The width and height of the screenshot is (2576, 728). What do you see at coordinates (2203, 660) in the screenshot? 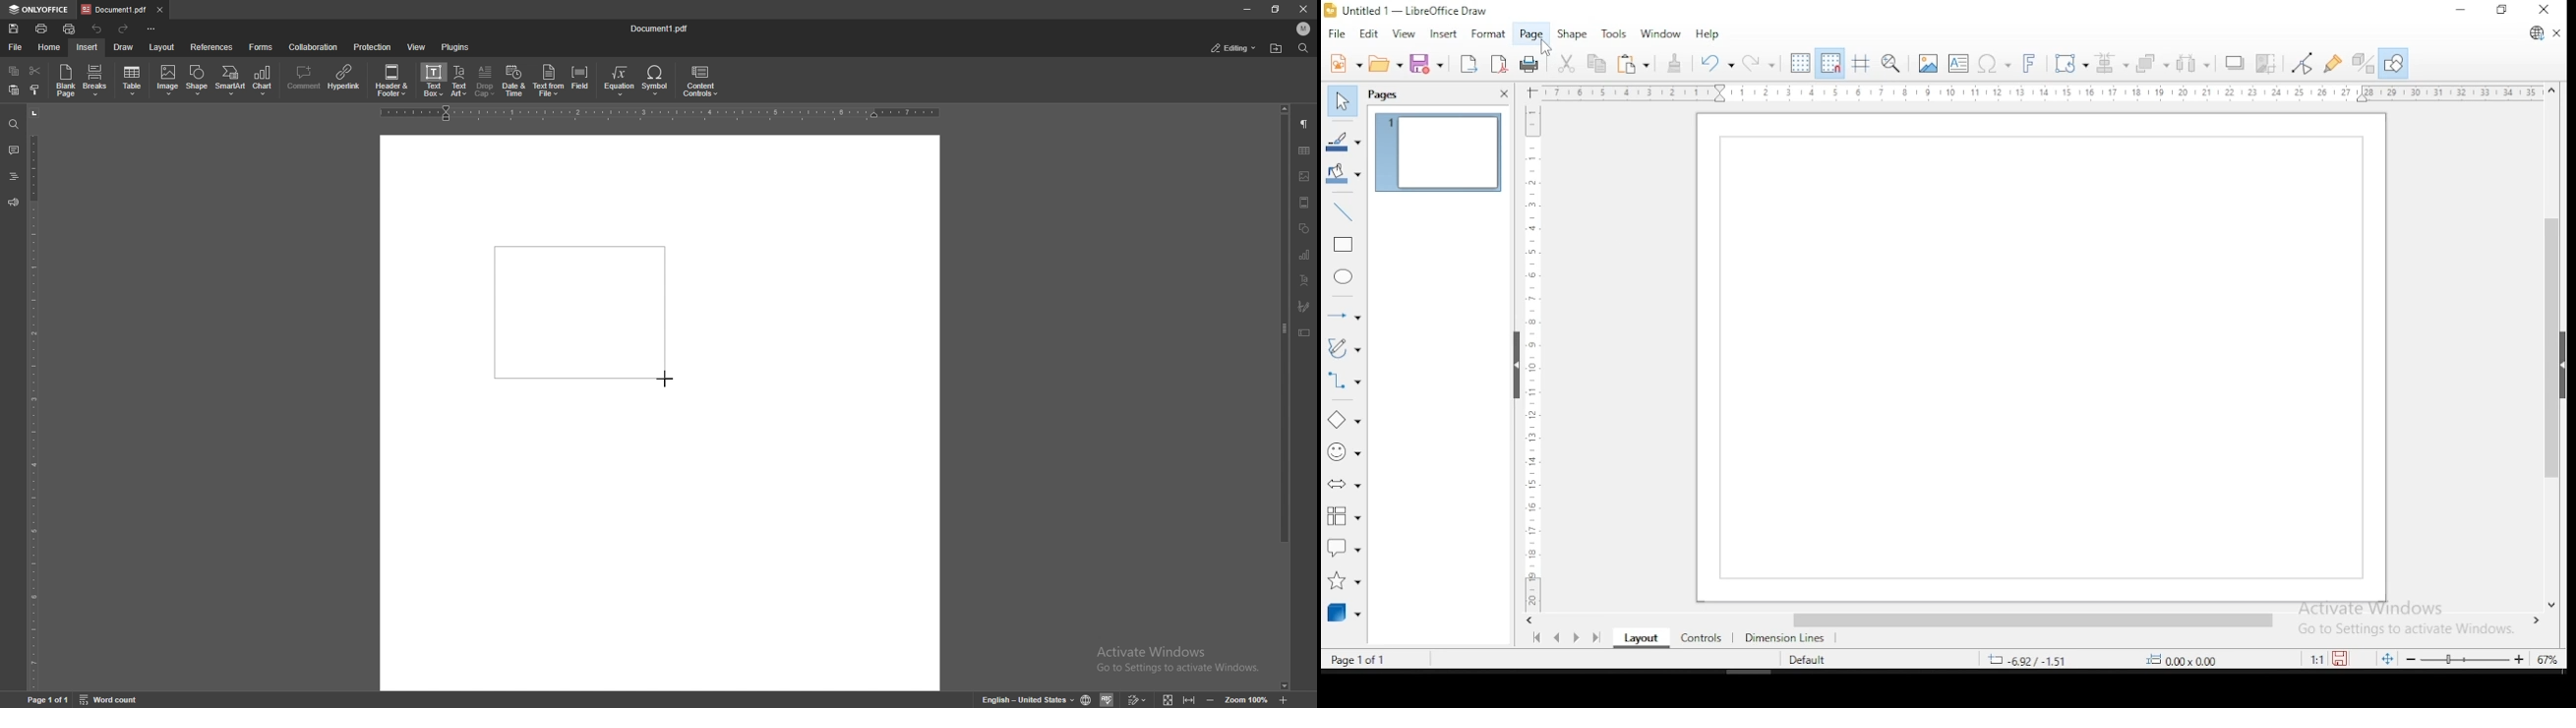
I see `0.00 x 0.00` at bounding box center [2203, 660].